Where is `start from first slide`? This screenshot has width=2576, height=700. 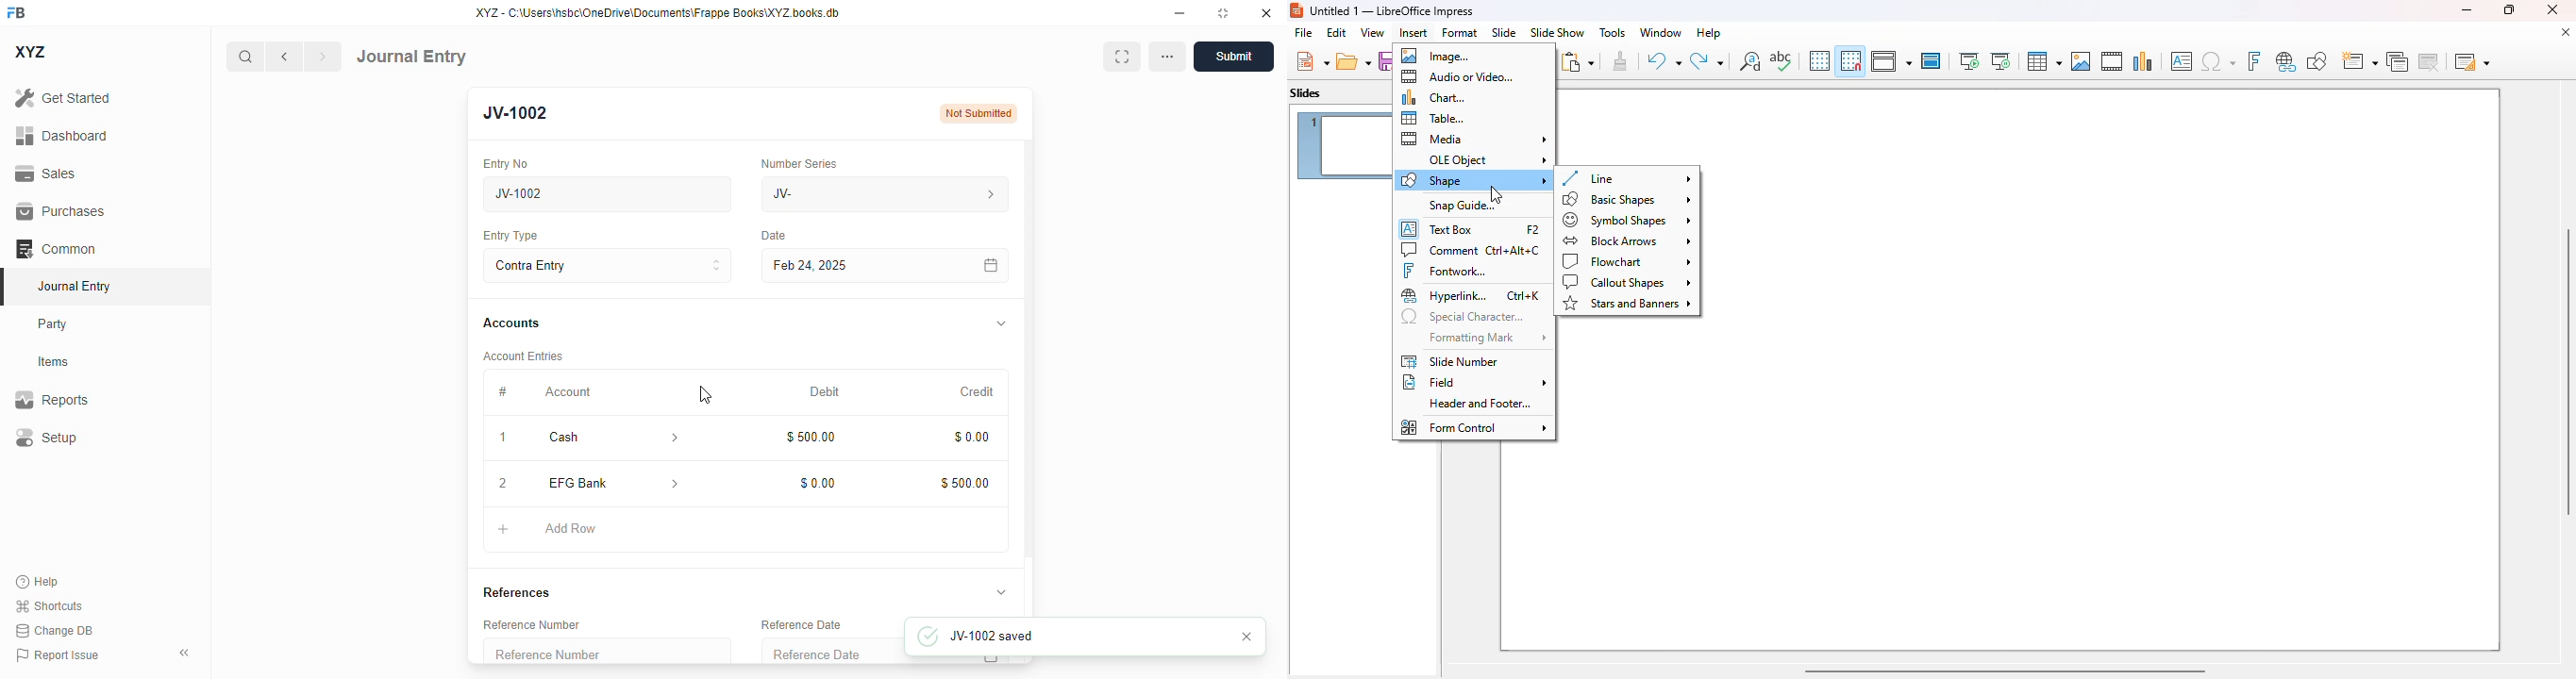
start from first slide is located at coordinates (1968, 61).